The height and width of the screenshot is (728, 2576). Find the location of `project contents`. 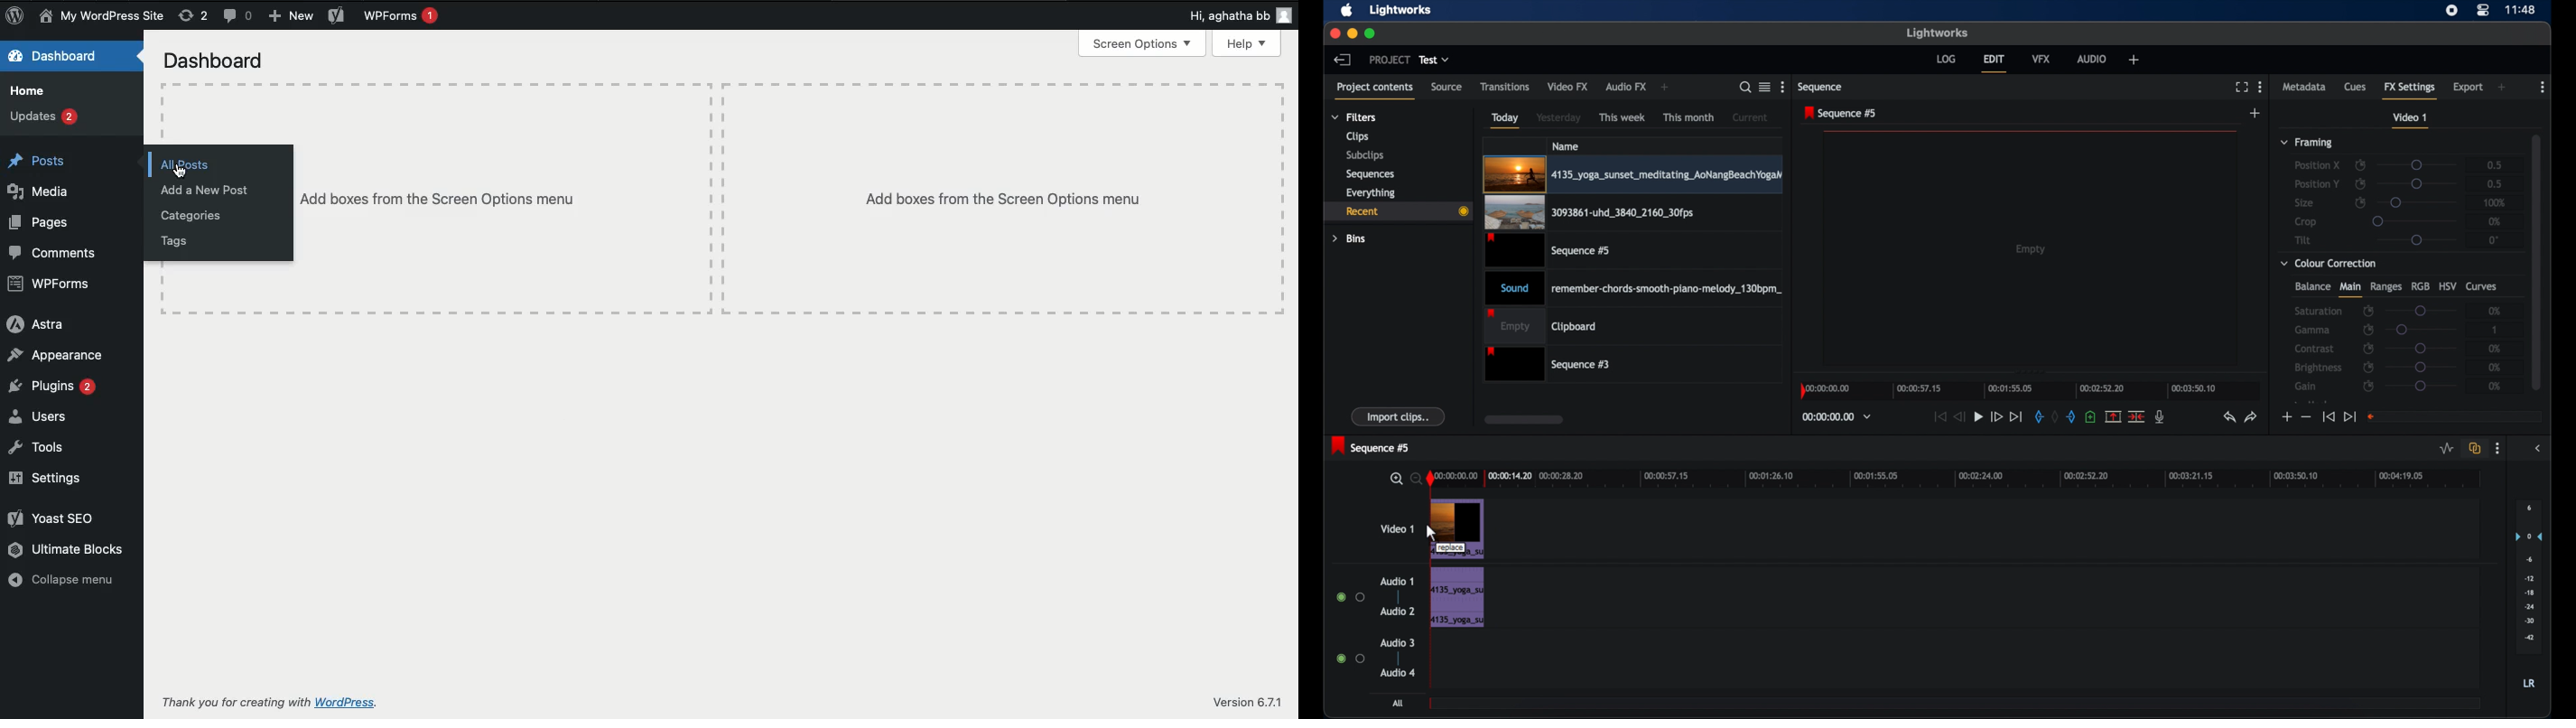

project contents is located at coordinates (1377, 90).